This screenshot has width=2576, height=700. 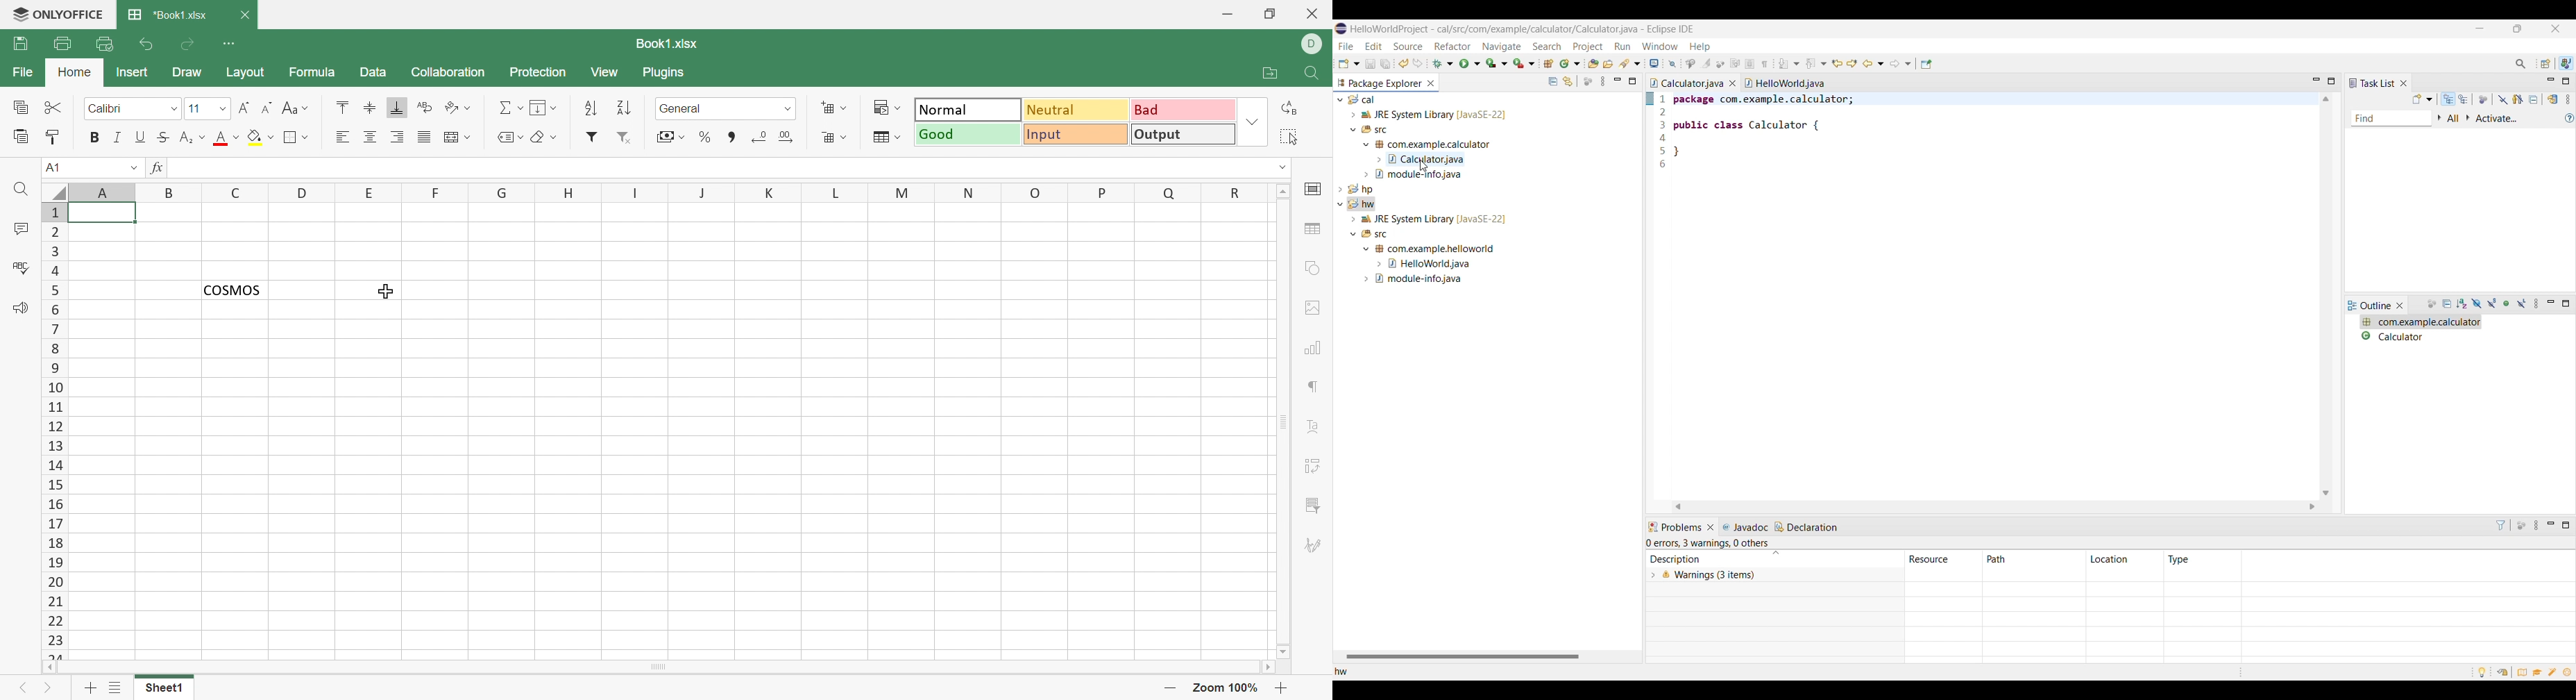 I want to click on Cursor, so click(x=383, y=290).